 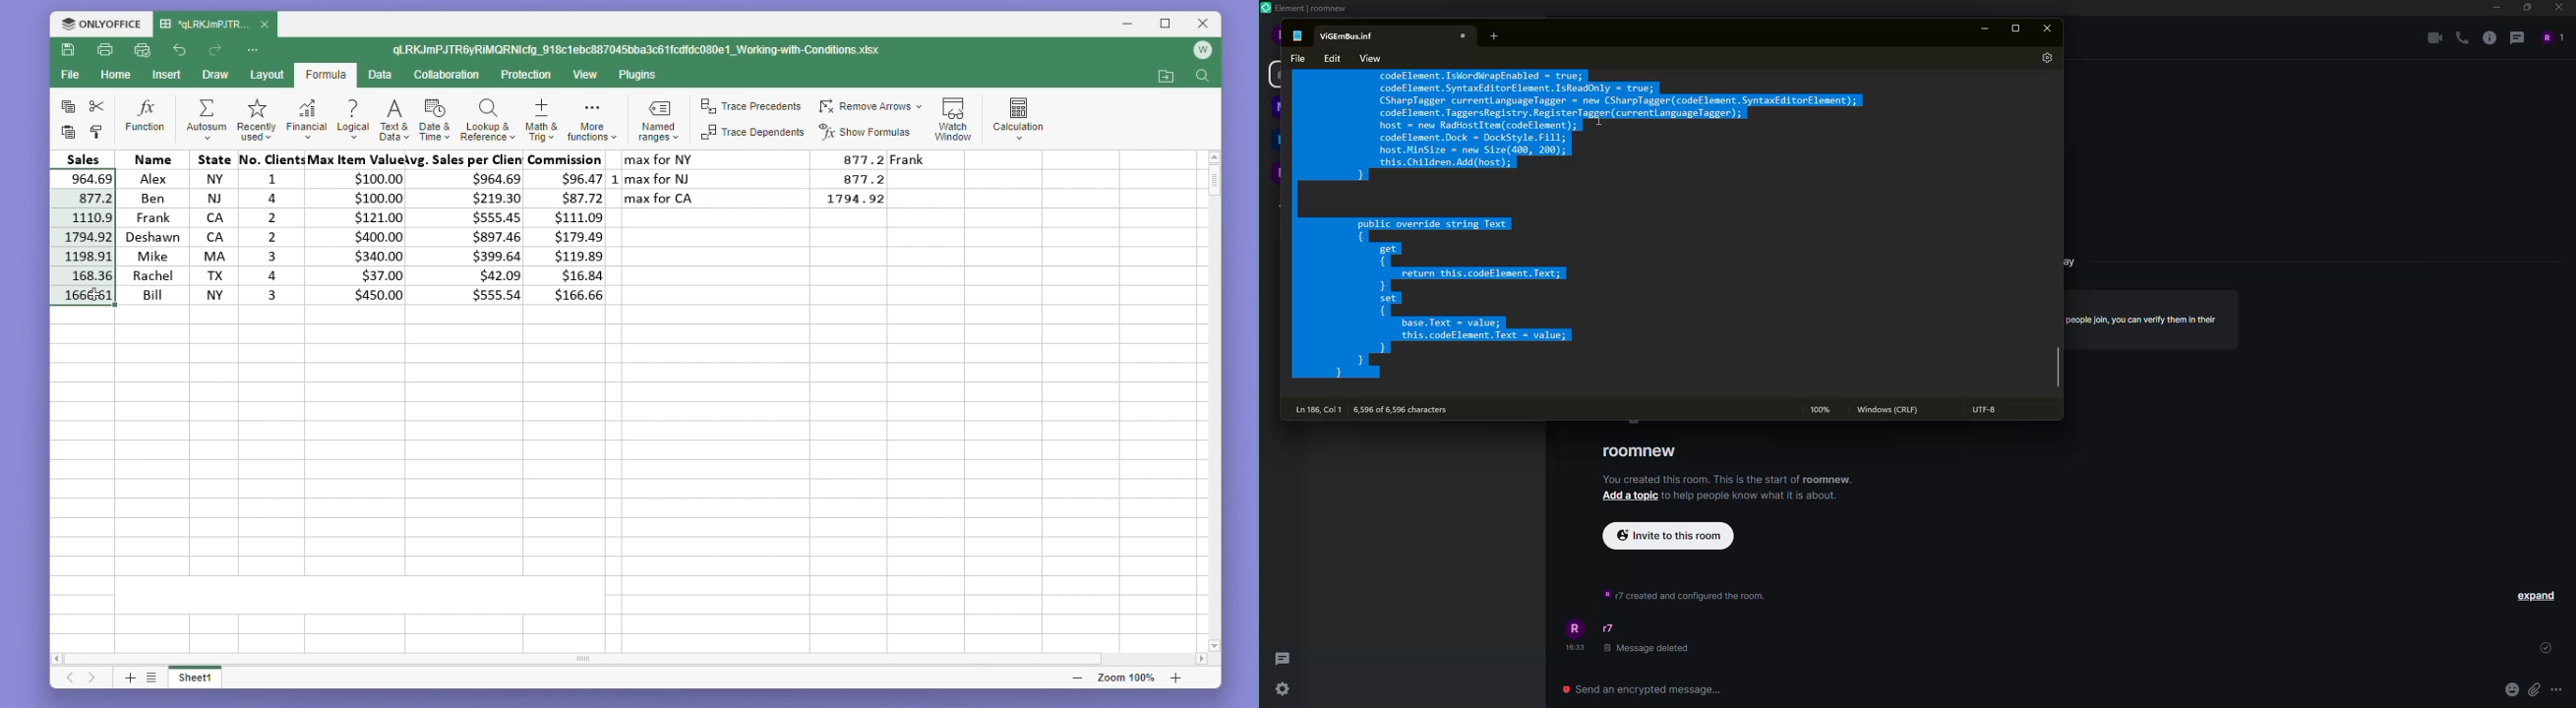 What do you see at coordinates (2045, 58) in the screenshot?
I see `settings` at bounding box center [2045, 58].